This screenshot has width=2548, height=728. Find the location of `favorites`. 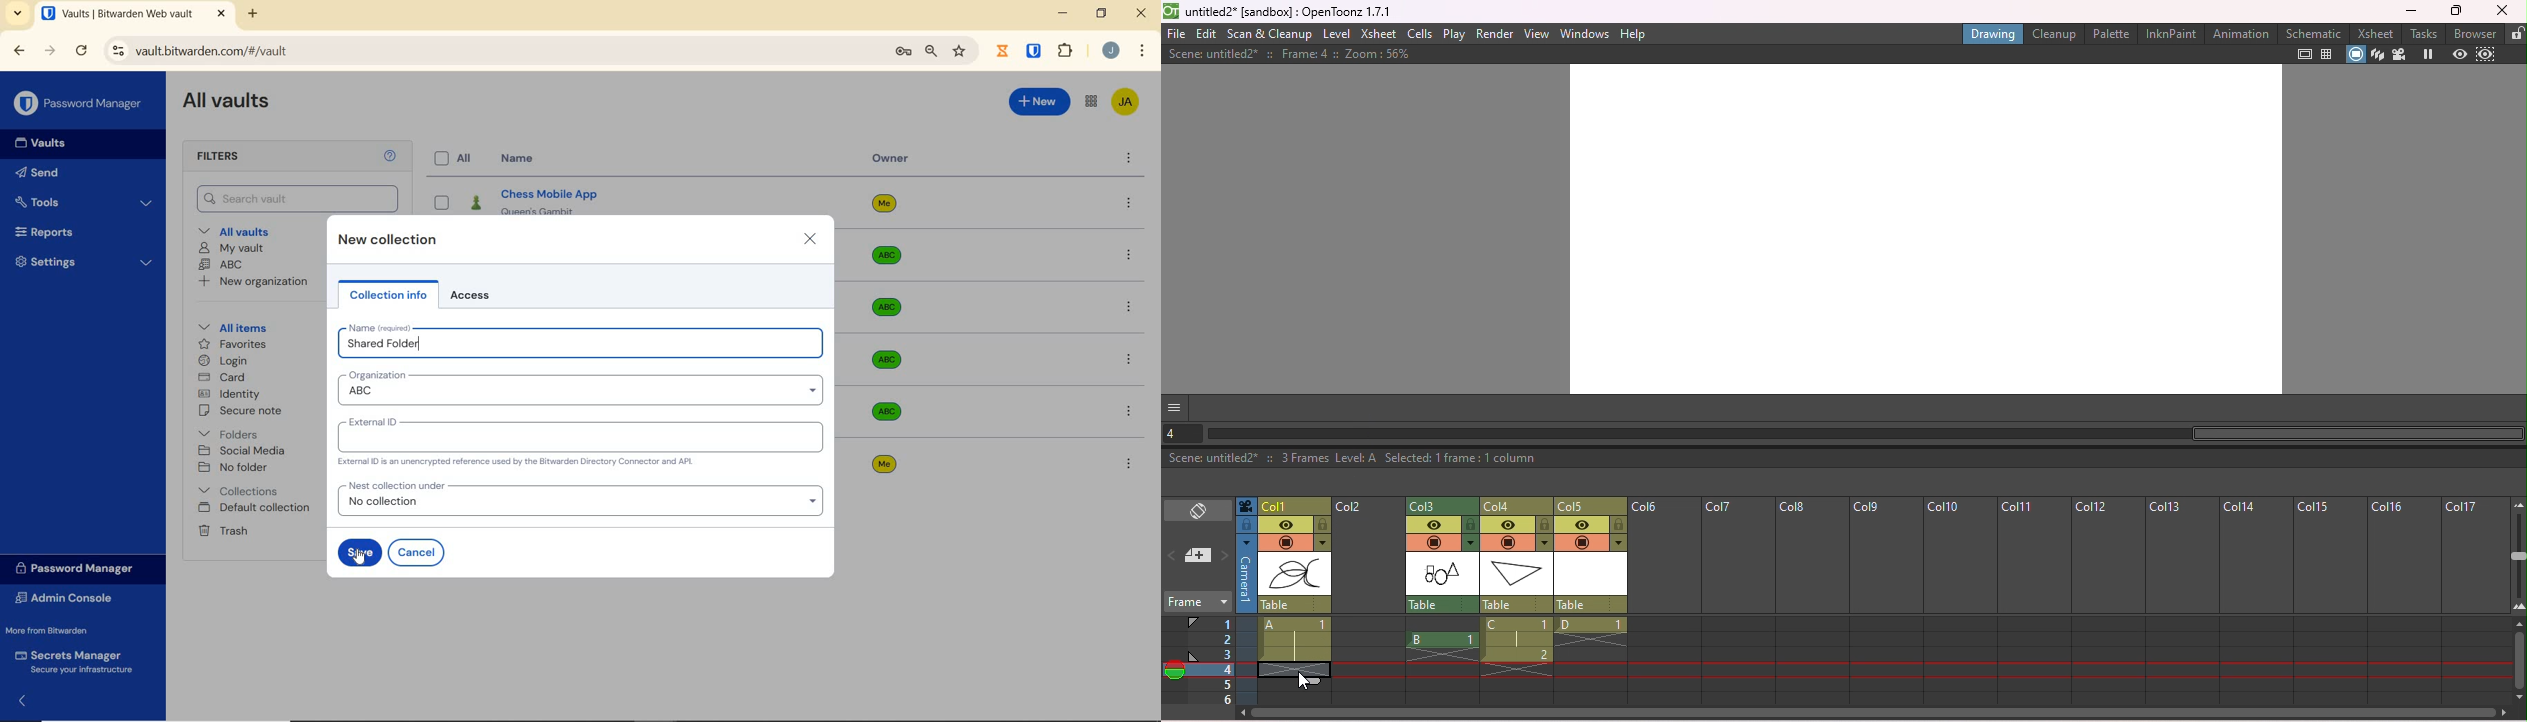

favorites is located at coordinates (238, 344).